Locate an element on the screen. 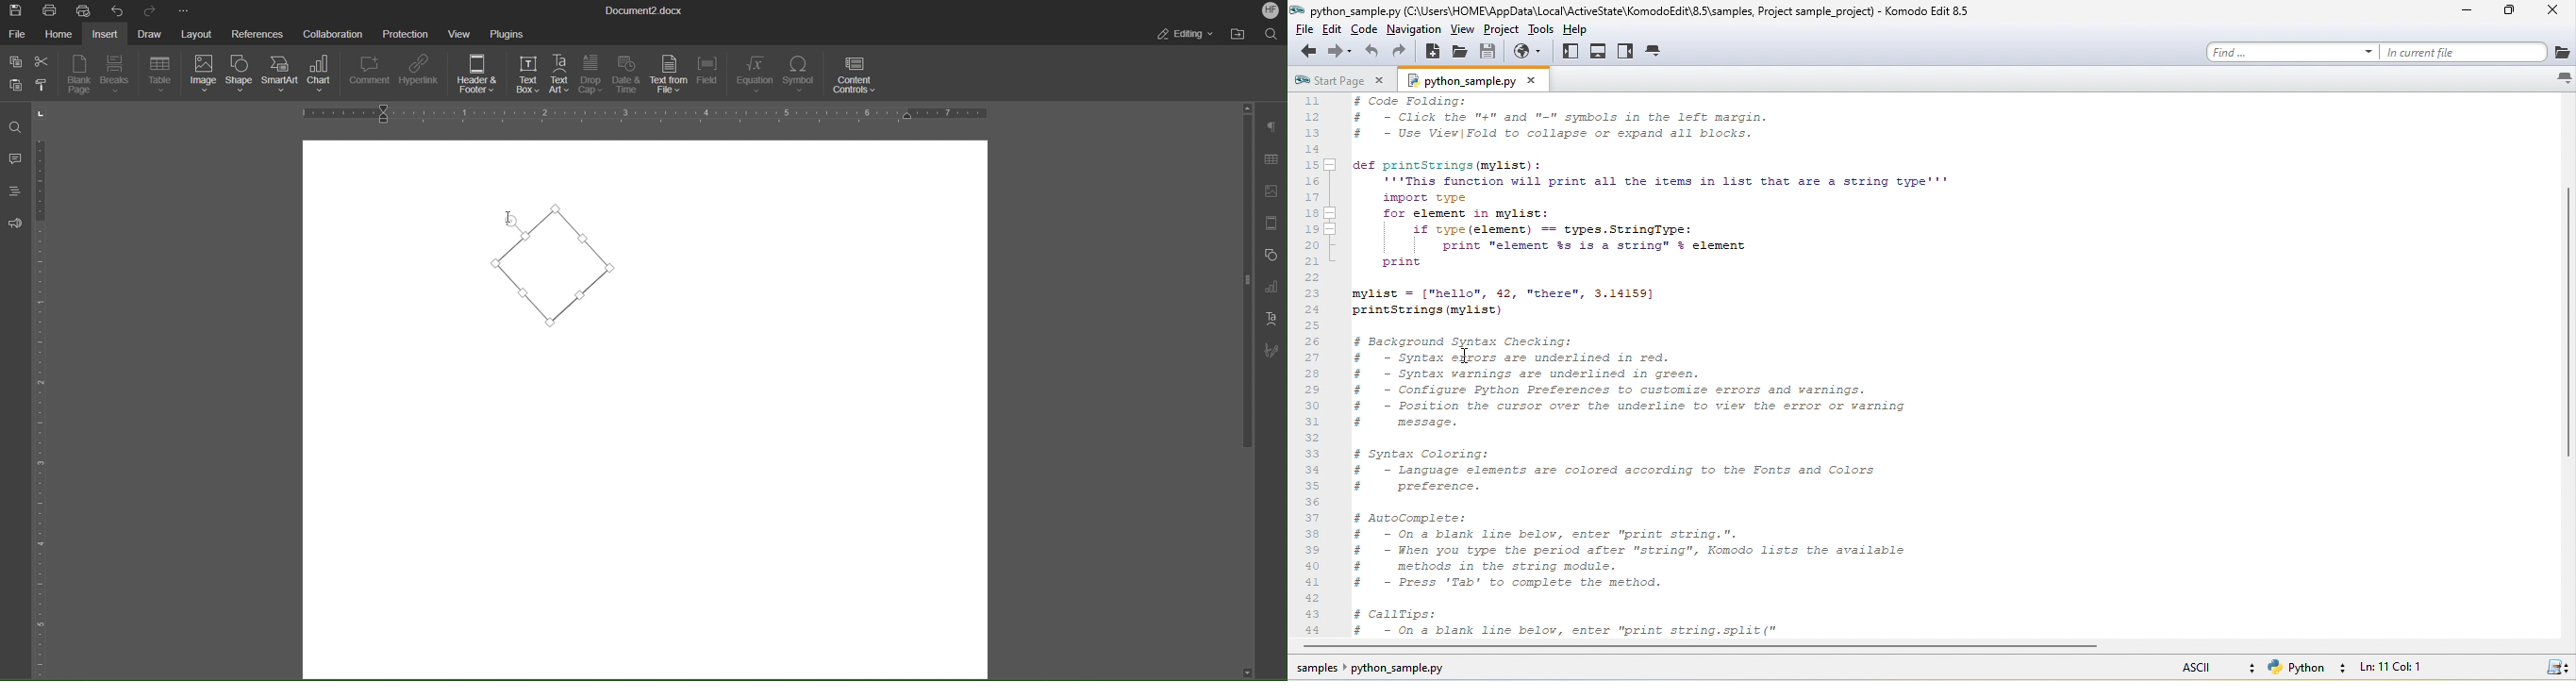  Protection is located at coordinates (406, 32).